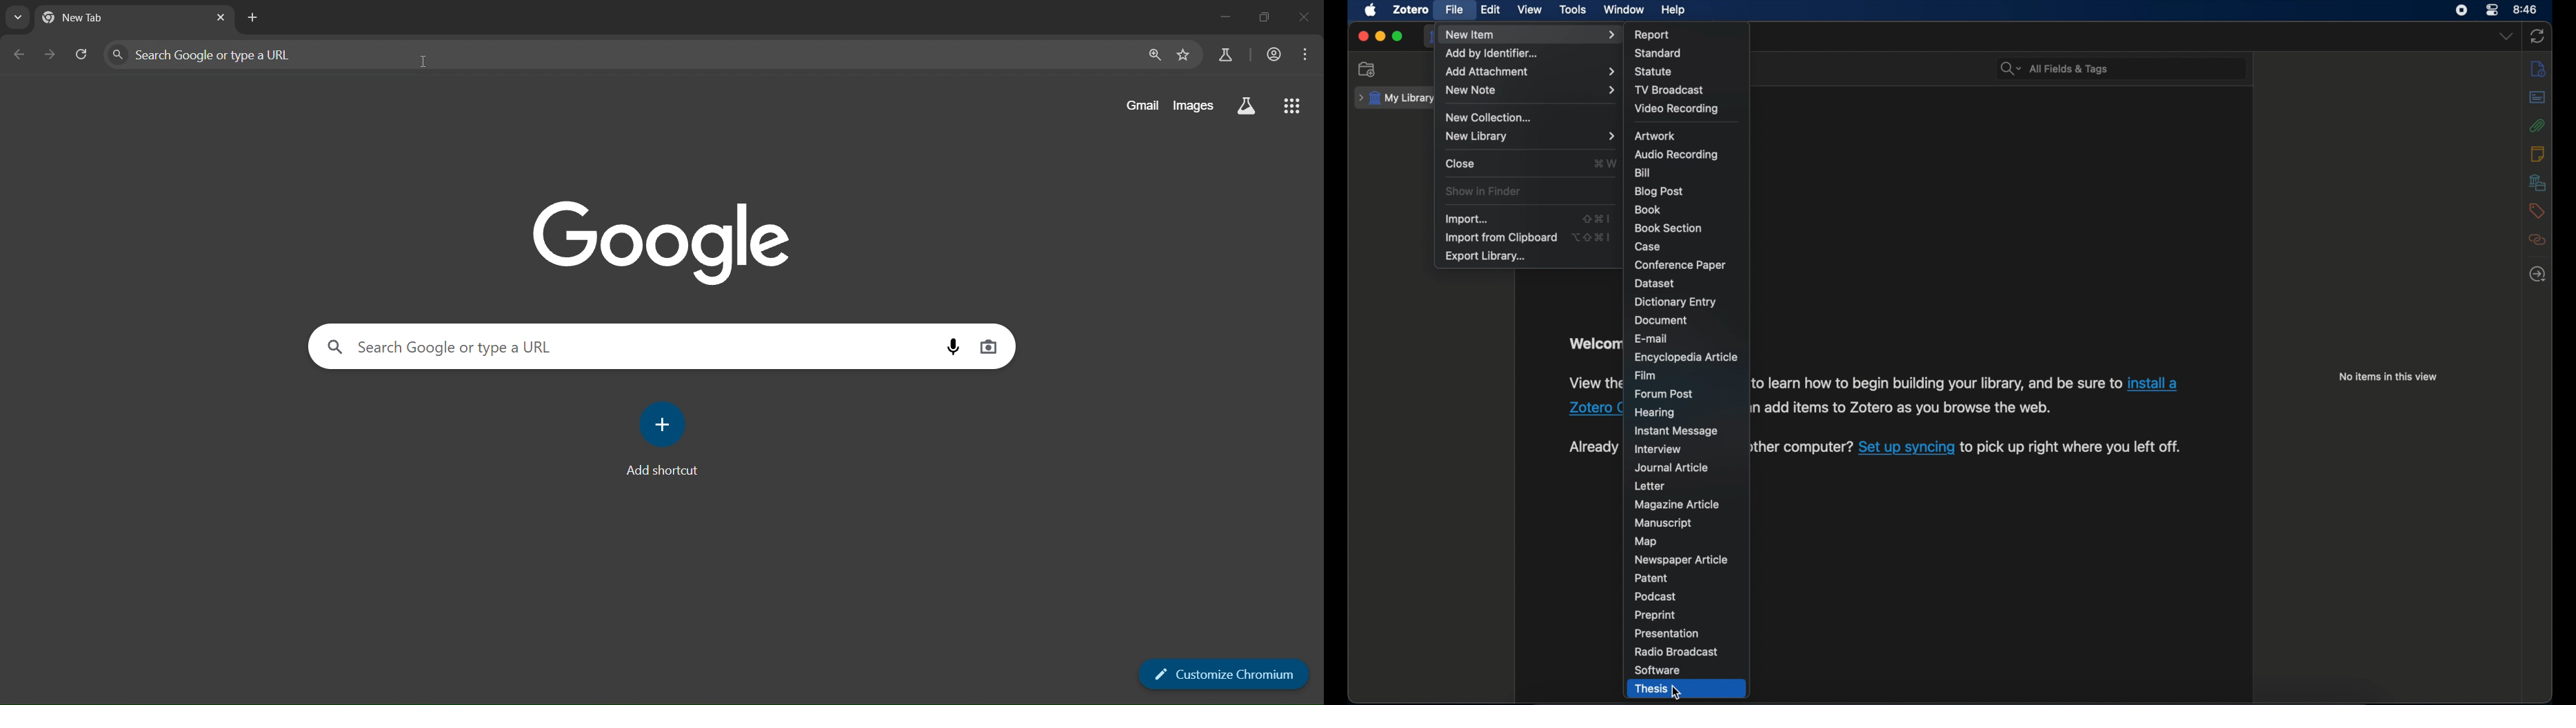  I want to click on dropdown, so click(2509, 37).